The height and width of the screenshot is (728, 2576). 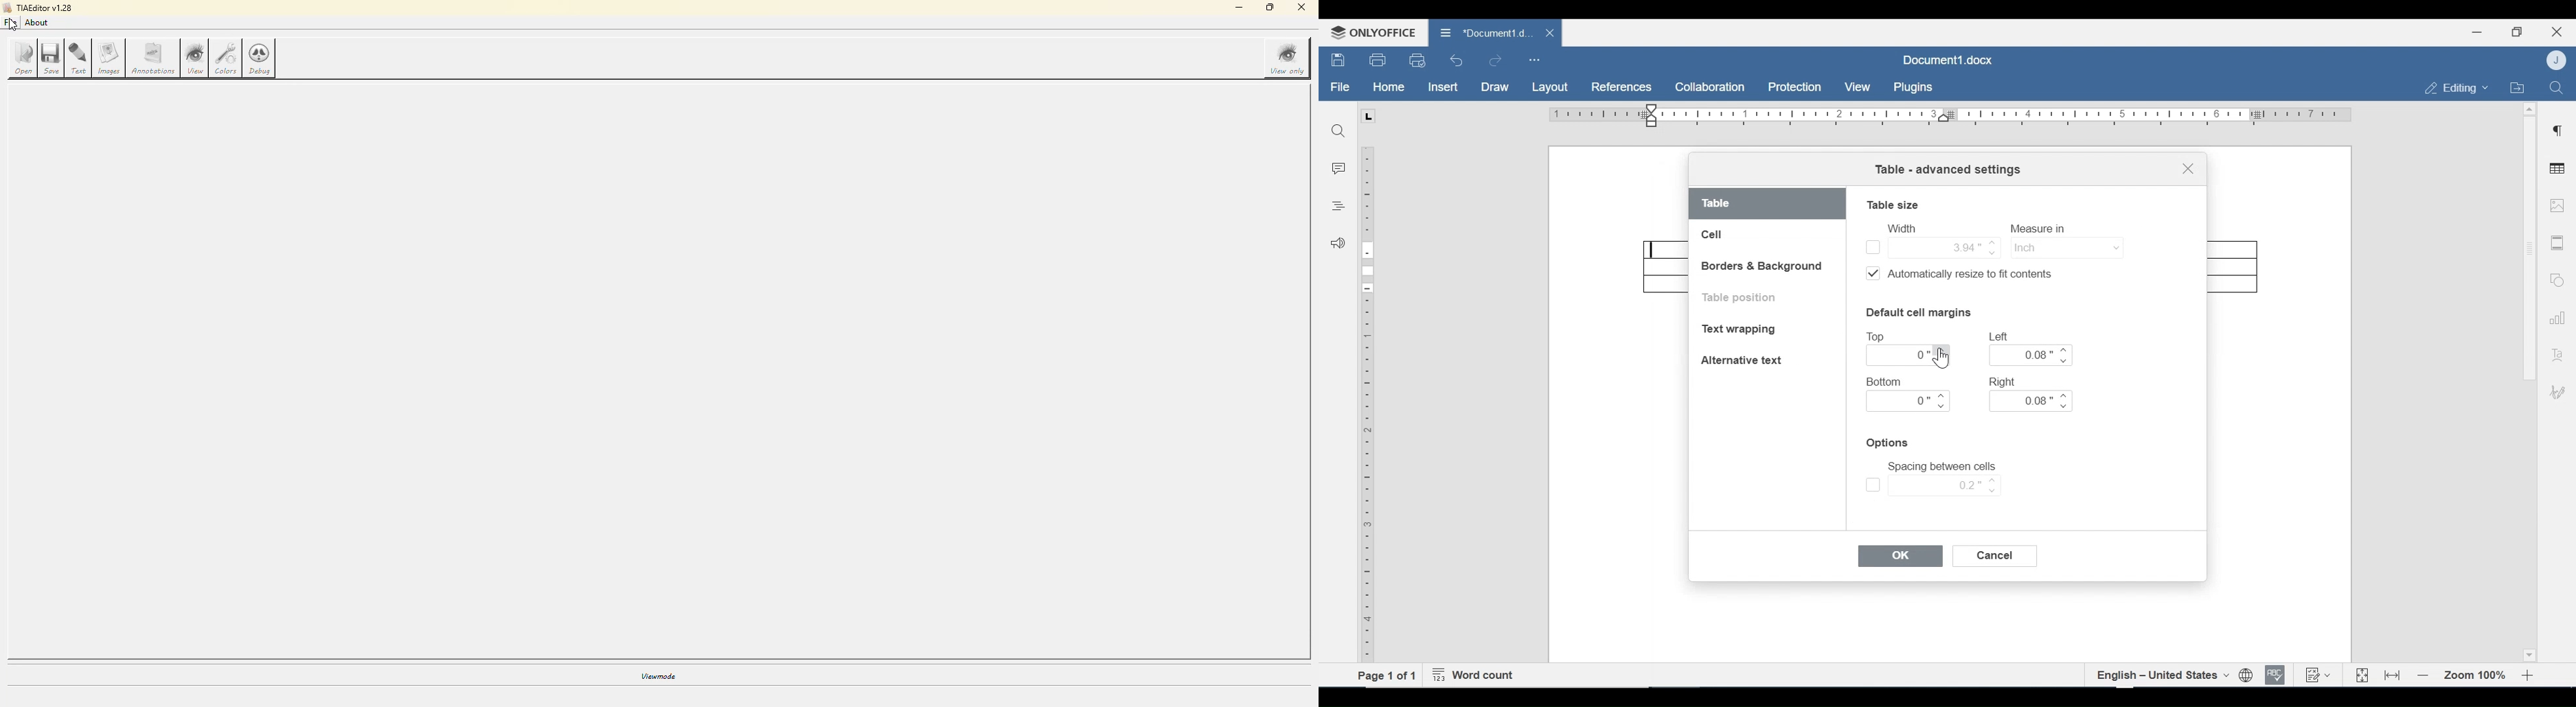 What do you see at coordinates (2453, 88) in the screenshot?
I see `Editing` at bounding box center [2453, 88].